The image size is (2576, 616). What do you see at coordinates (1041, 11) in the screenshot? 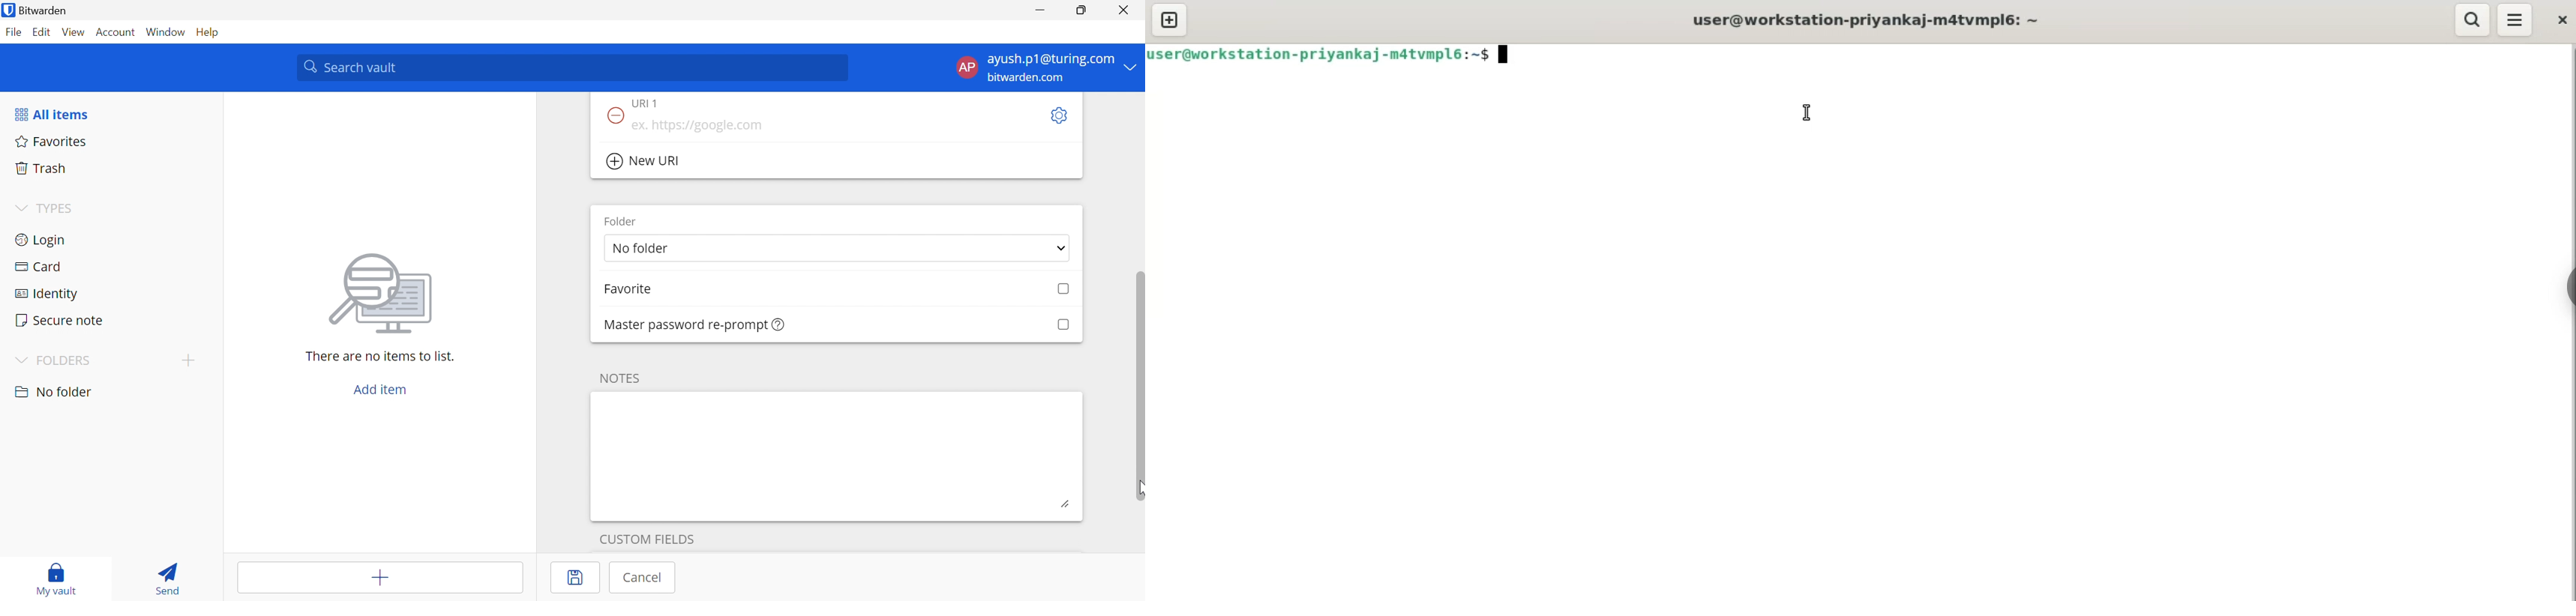
I see `Minimize` at bounding box center [1041, 11].